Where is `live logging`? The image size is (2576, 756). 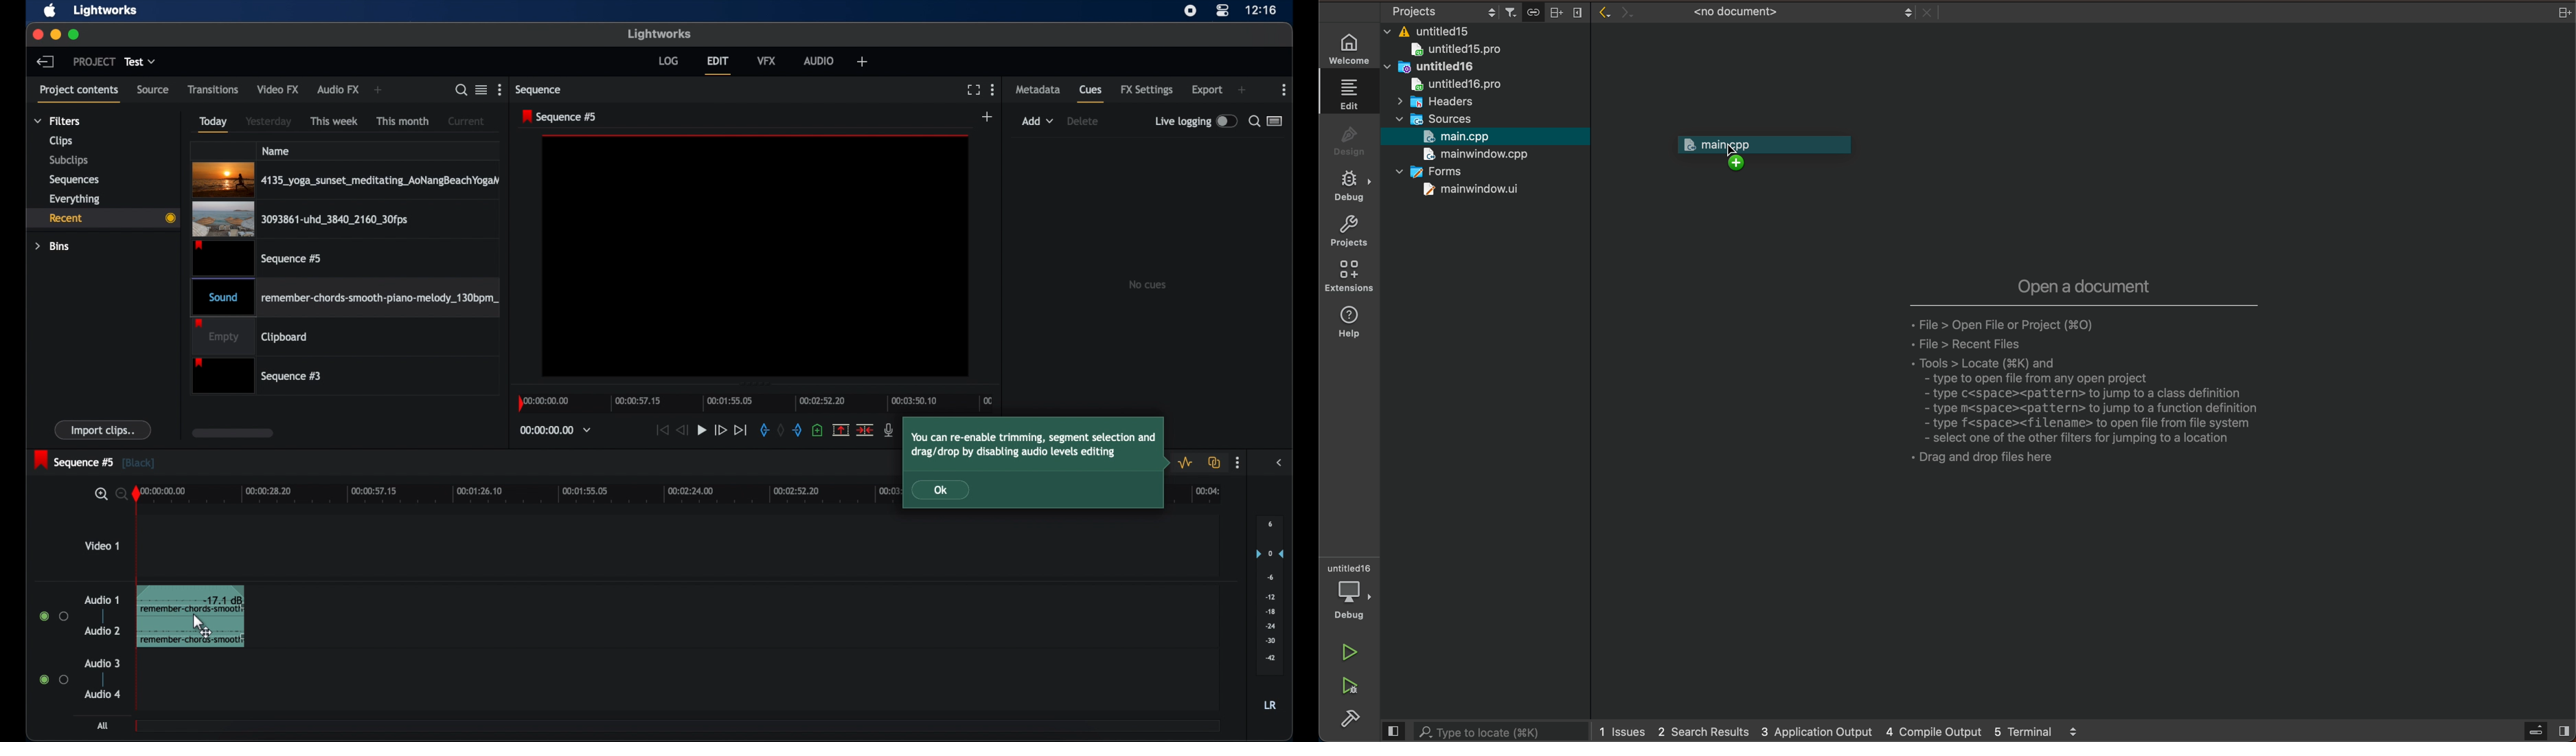 live logging is located at coordinates (1196, 122).